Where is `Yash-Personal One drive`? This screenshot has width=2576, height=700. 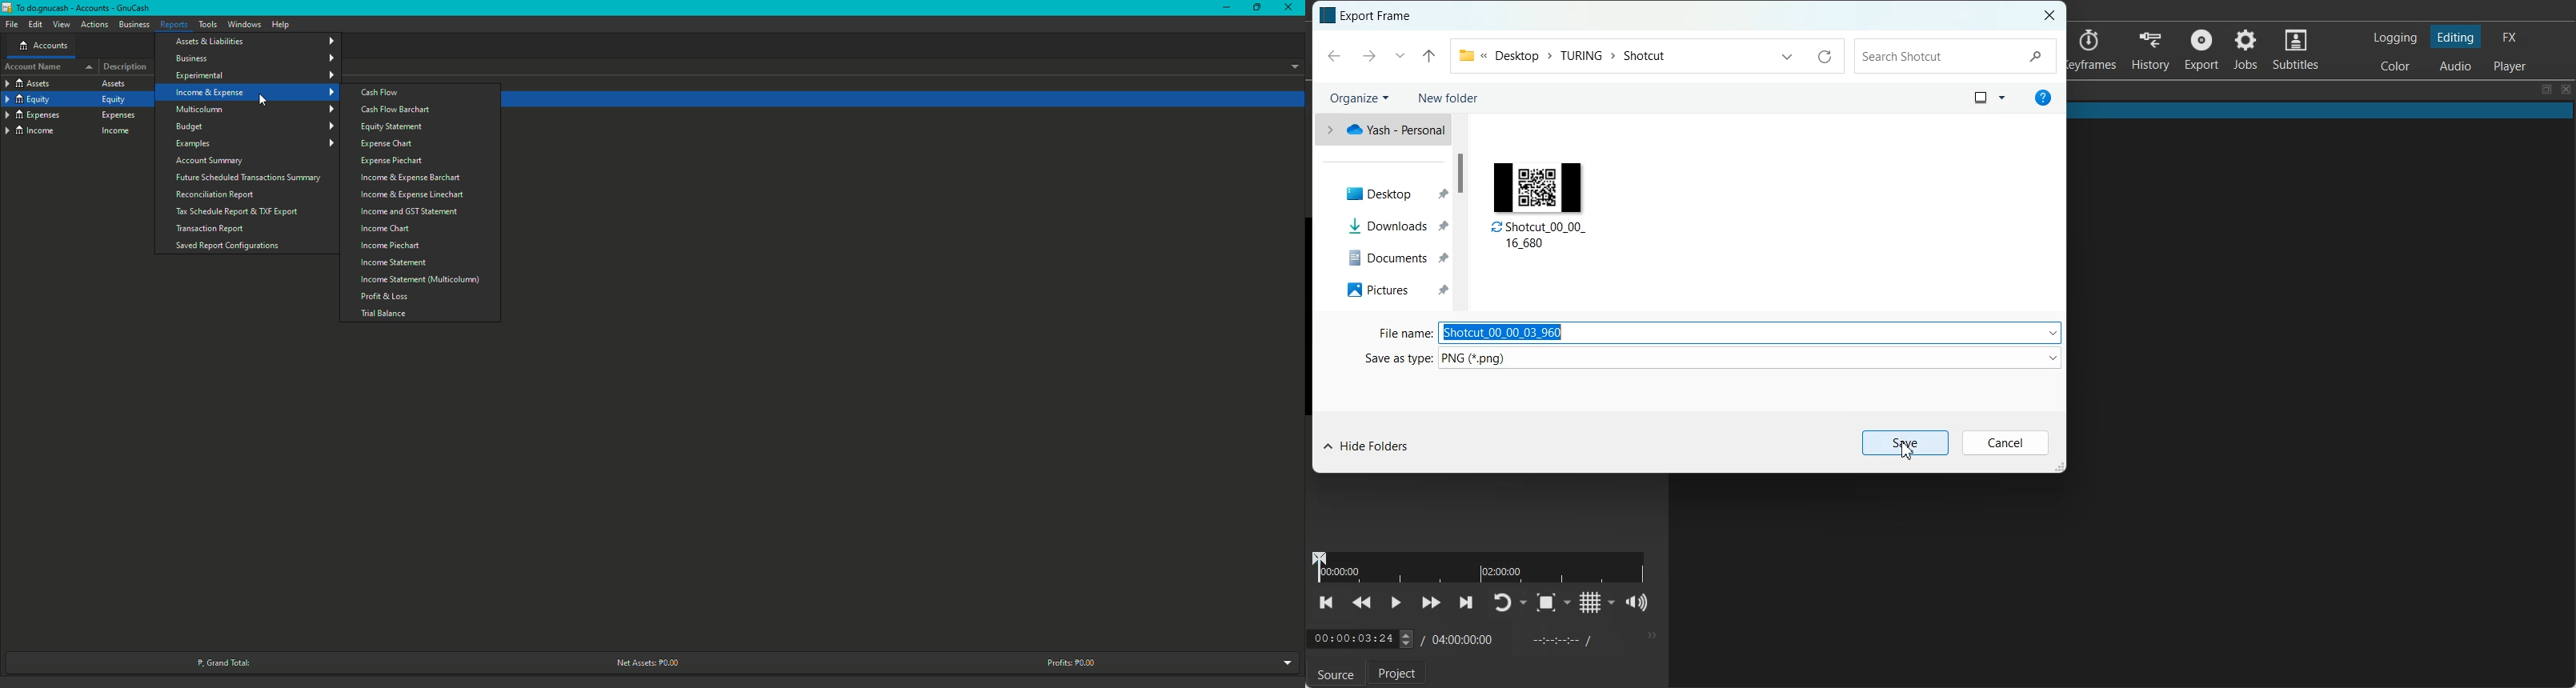
Yash-Personal One drive is located at coordinates (1380, 130).